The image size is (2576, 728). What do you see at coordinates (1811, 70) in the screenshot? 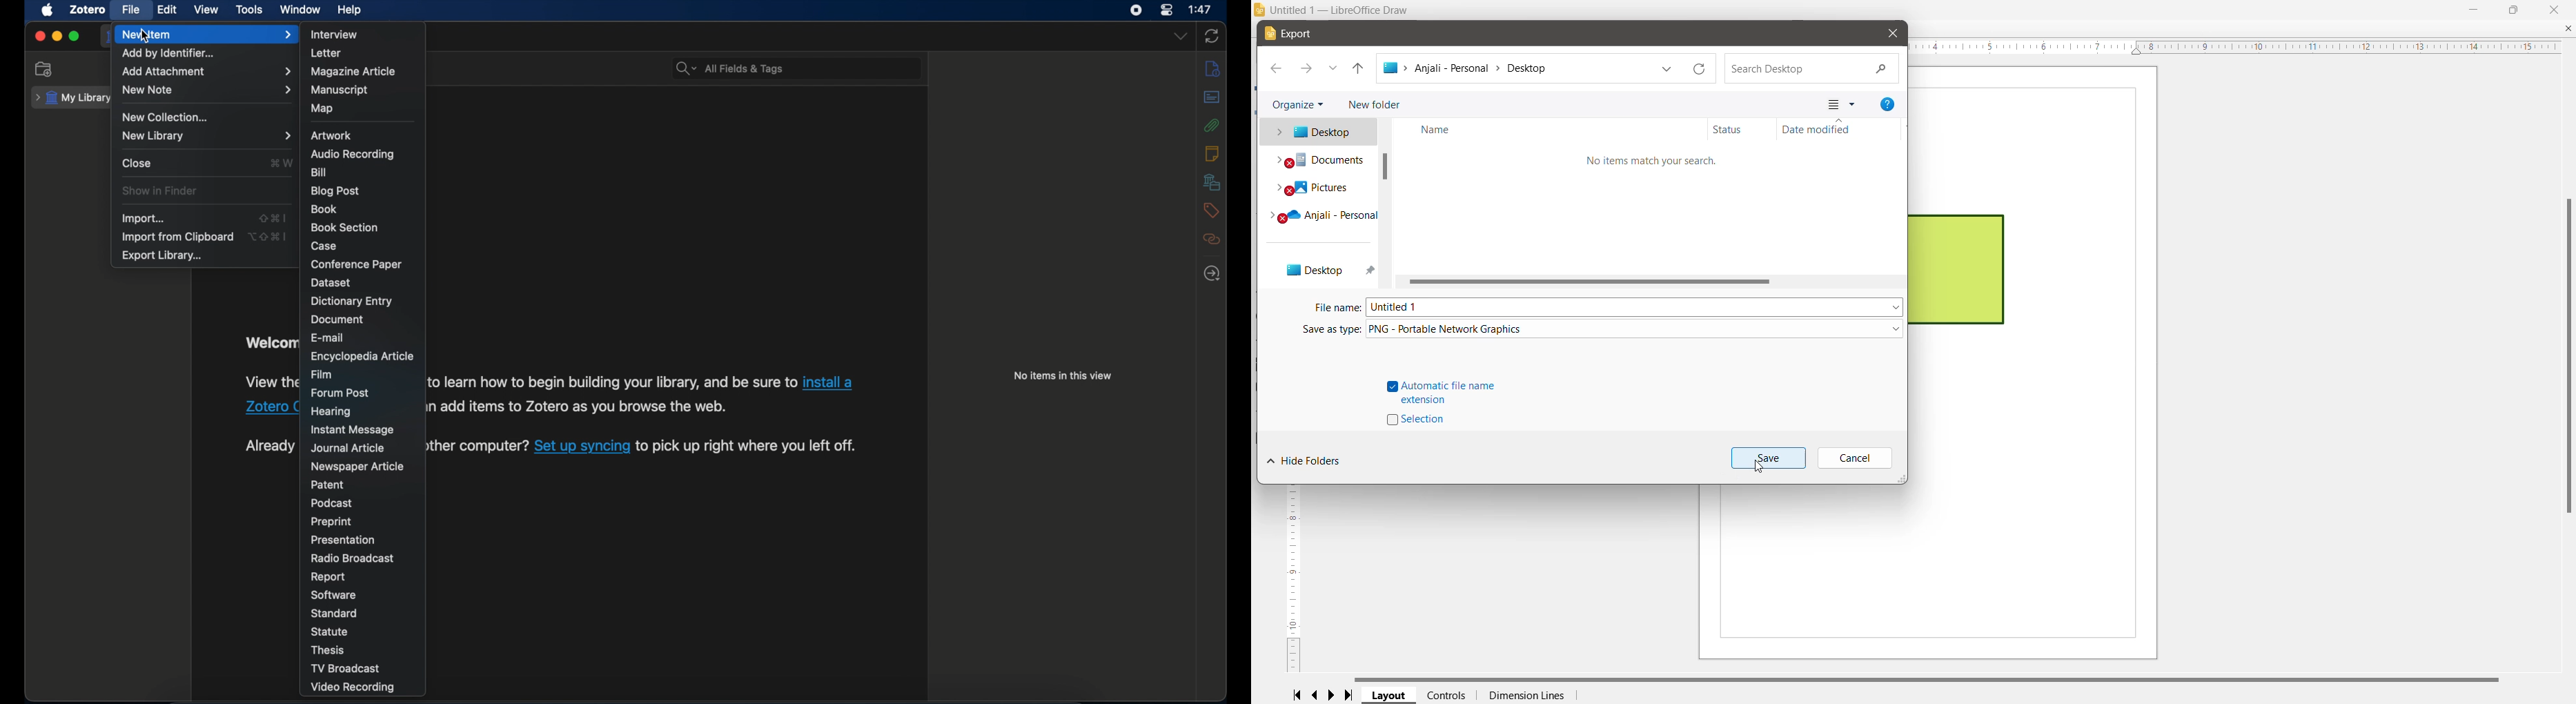
I see `Search Current Location` at bounding box center [1811, 70].